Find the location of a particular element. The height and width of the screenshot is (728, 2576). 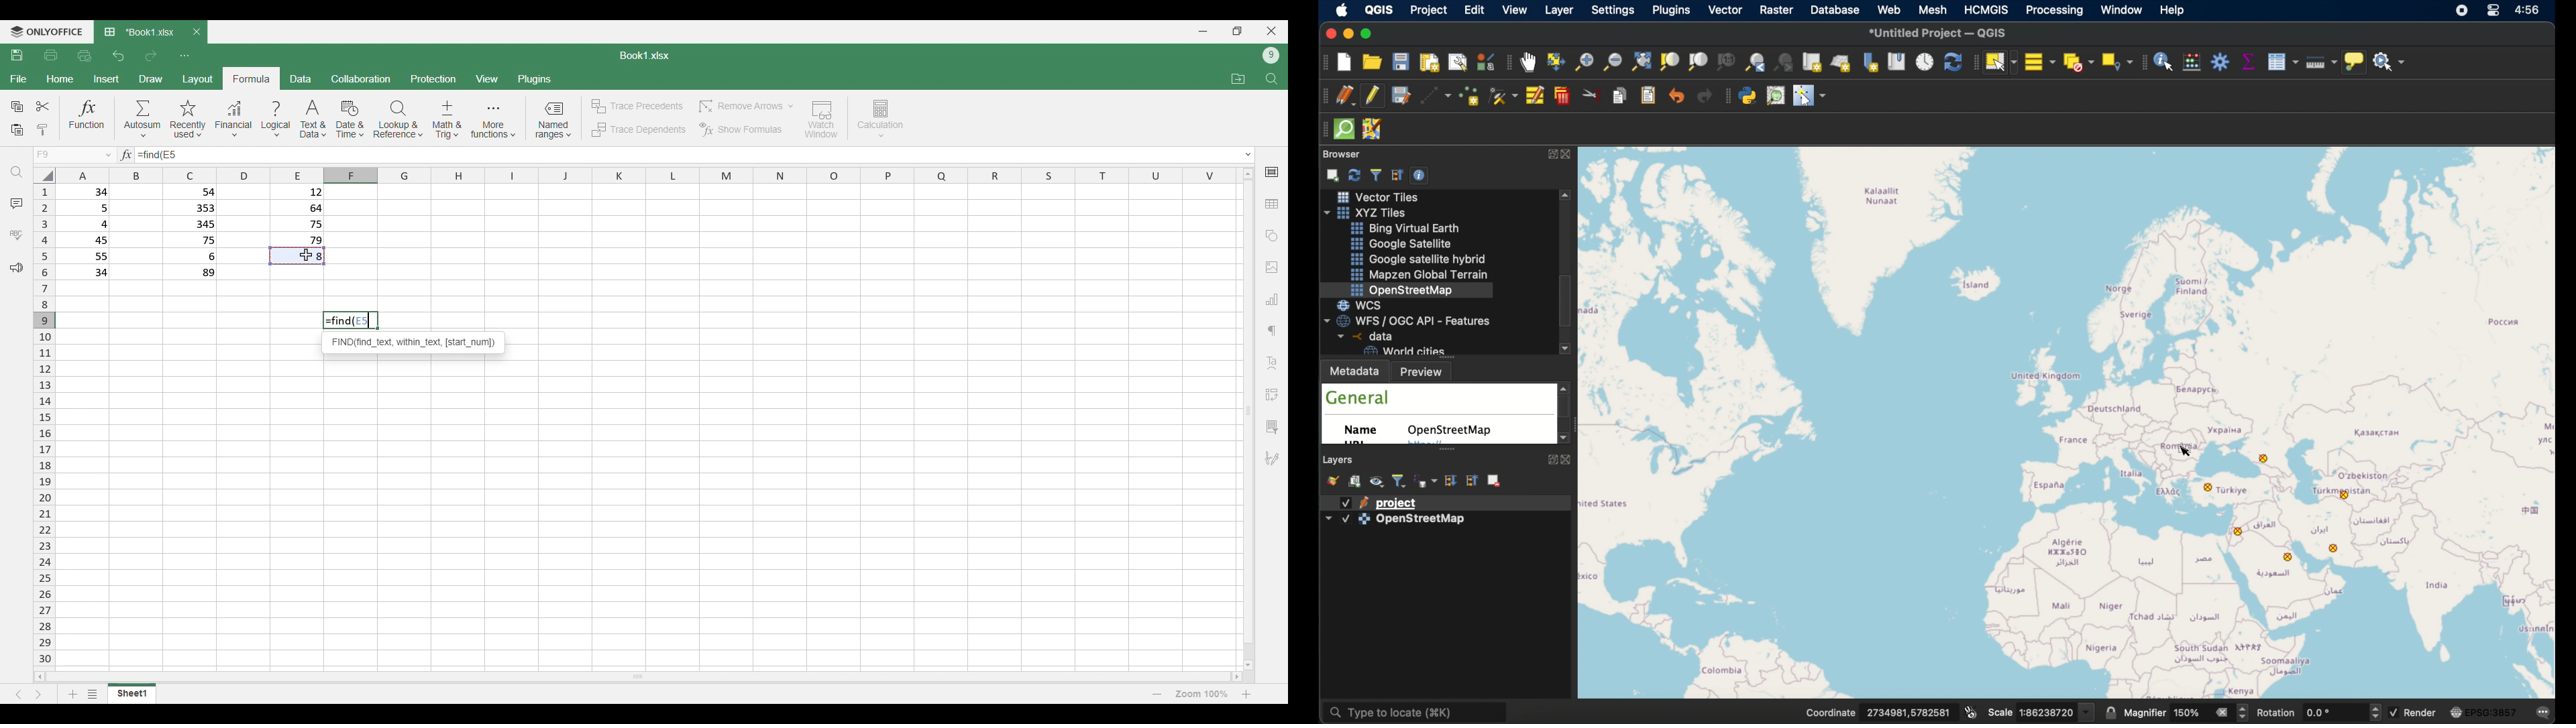

Cell settings is located at coordinates (1272, 172).